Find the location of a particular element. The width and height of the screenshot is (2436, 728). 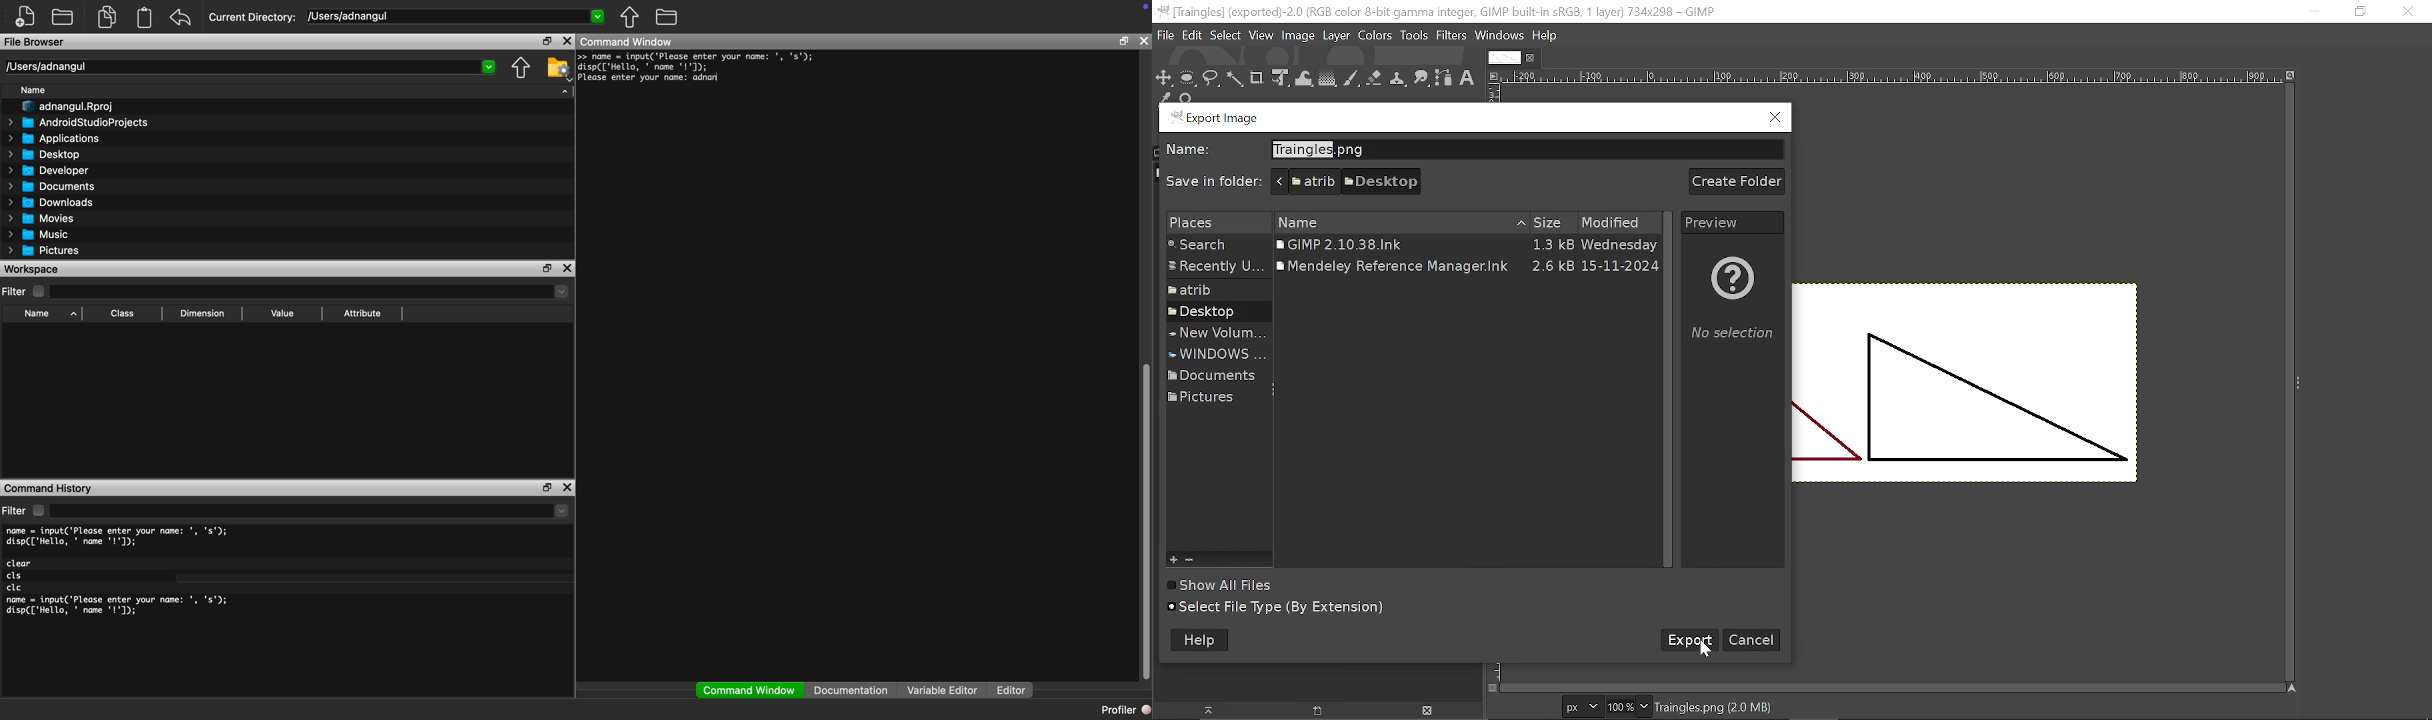

Show all files is located at coordinates (1224, 586).